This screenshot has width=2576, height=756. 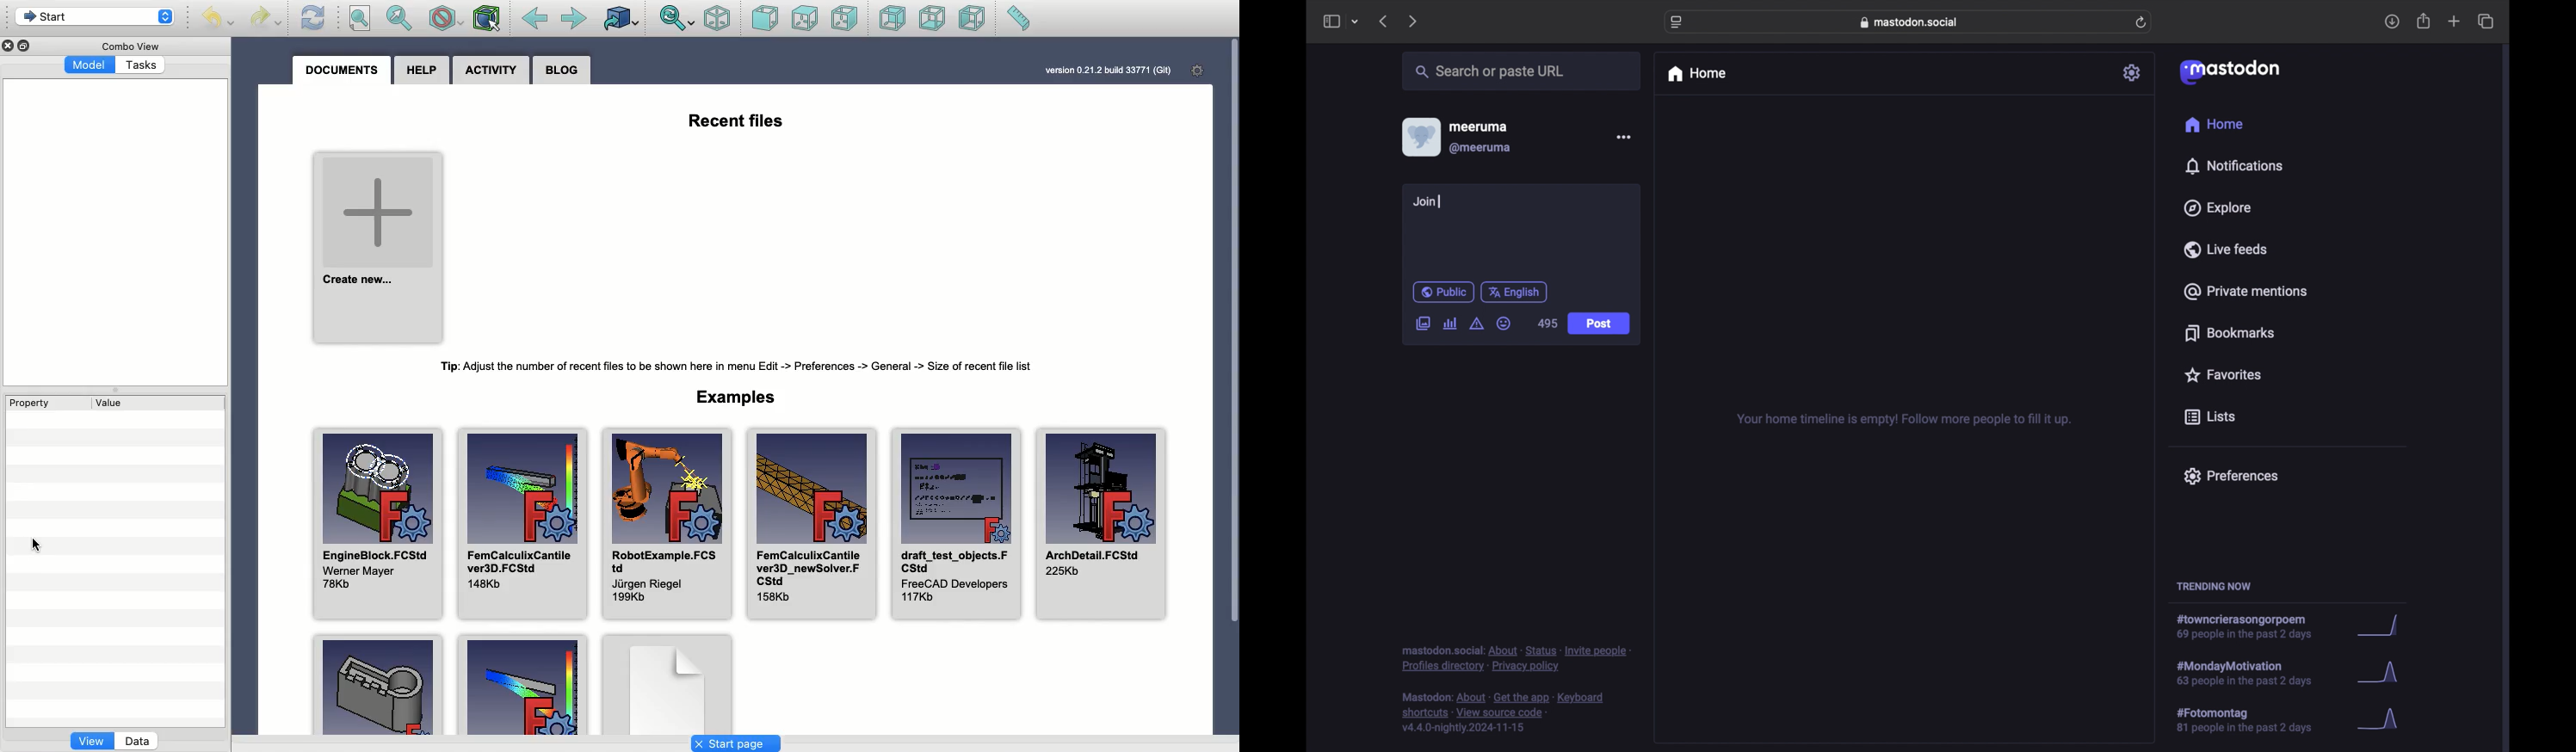 What do you see at coordinates (215, 19) in the screenshot?
I see `Undo` at bounding box center [215, 19].